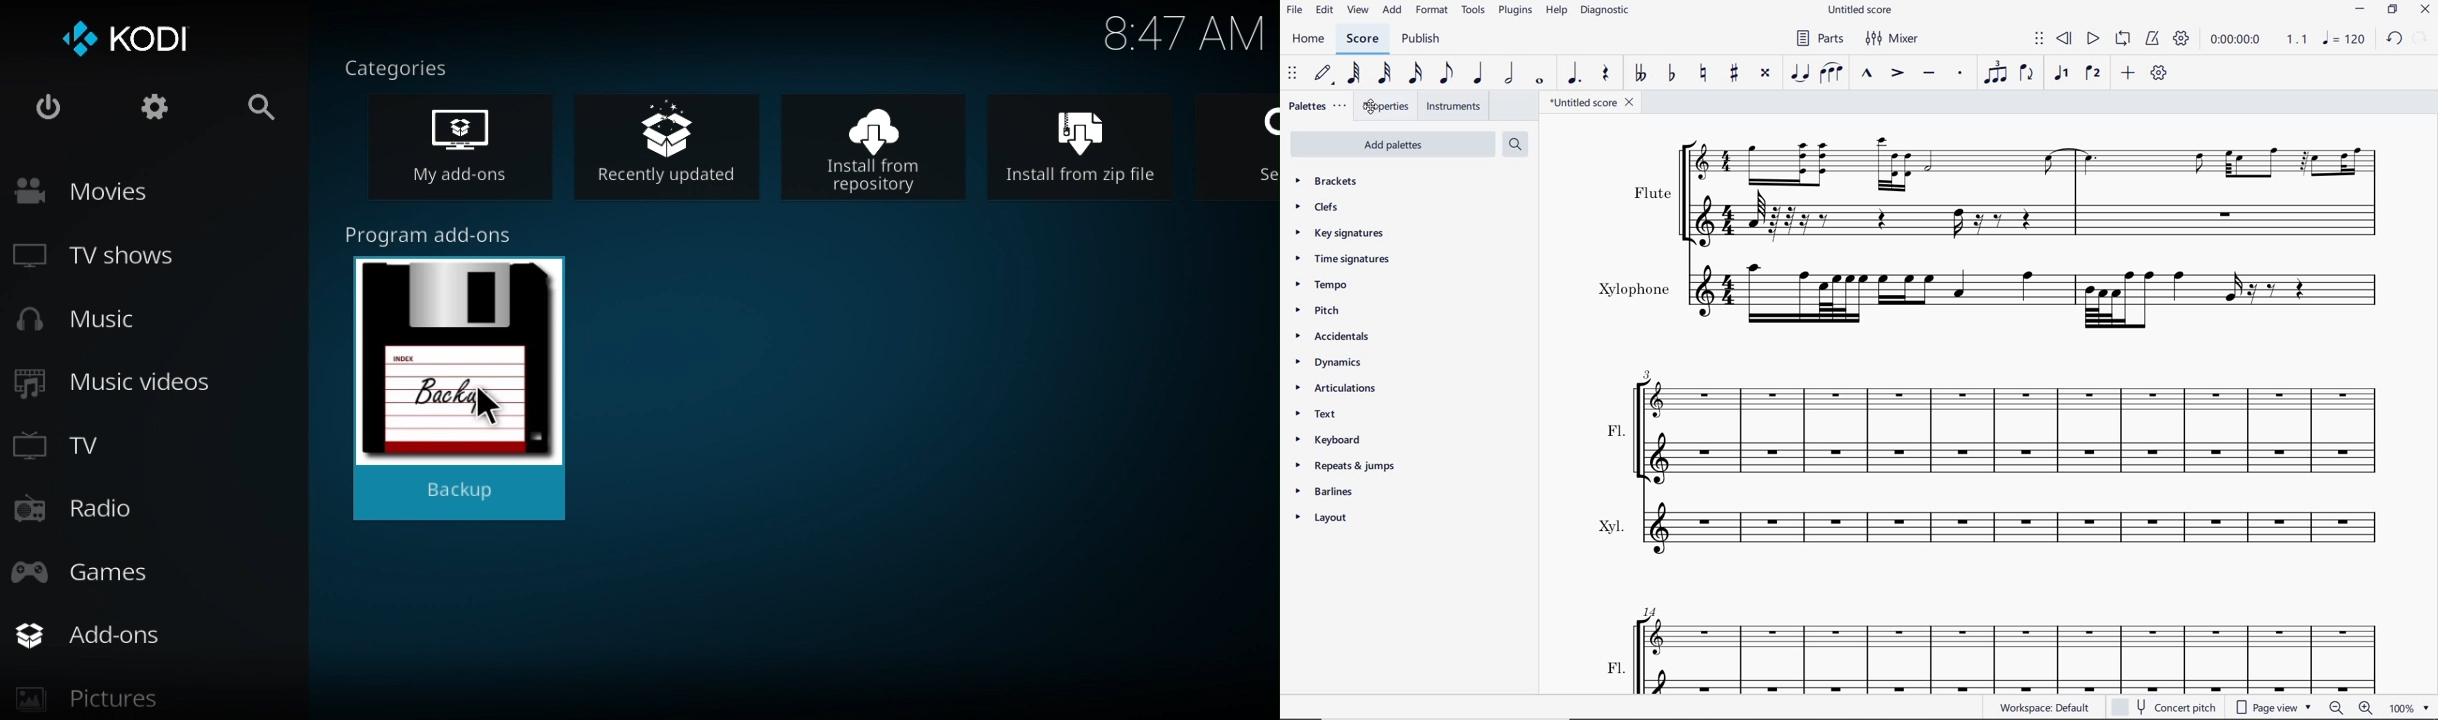 The image size is (2464, 728). I want to click on PLAYBACK SETTINGS, so click(2183, 40).